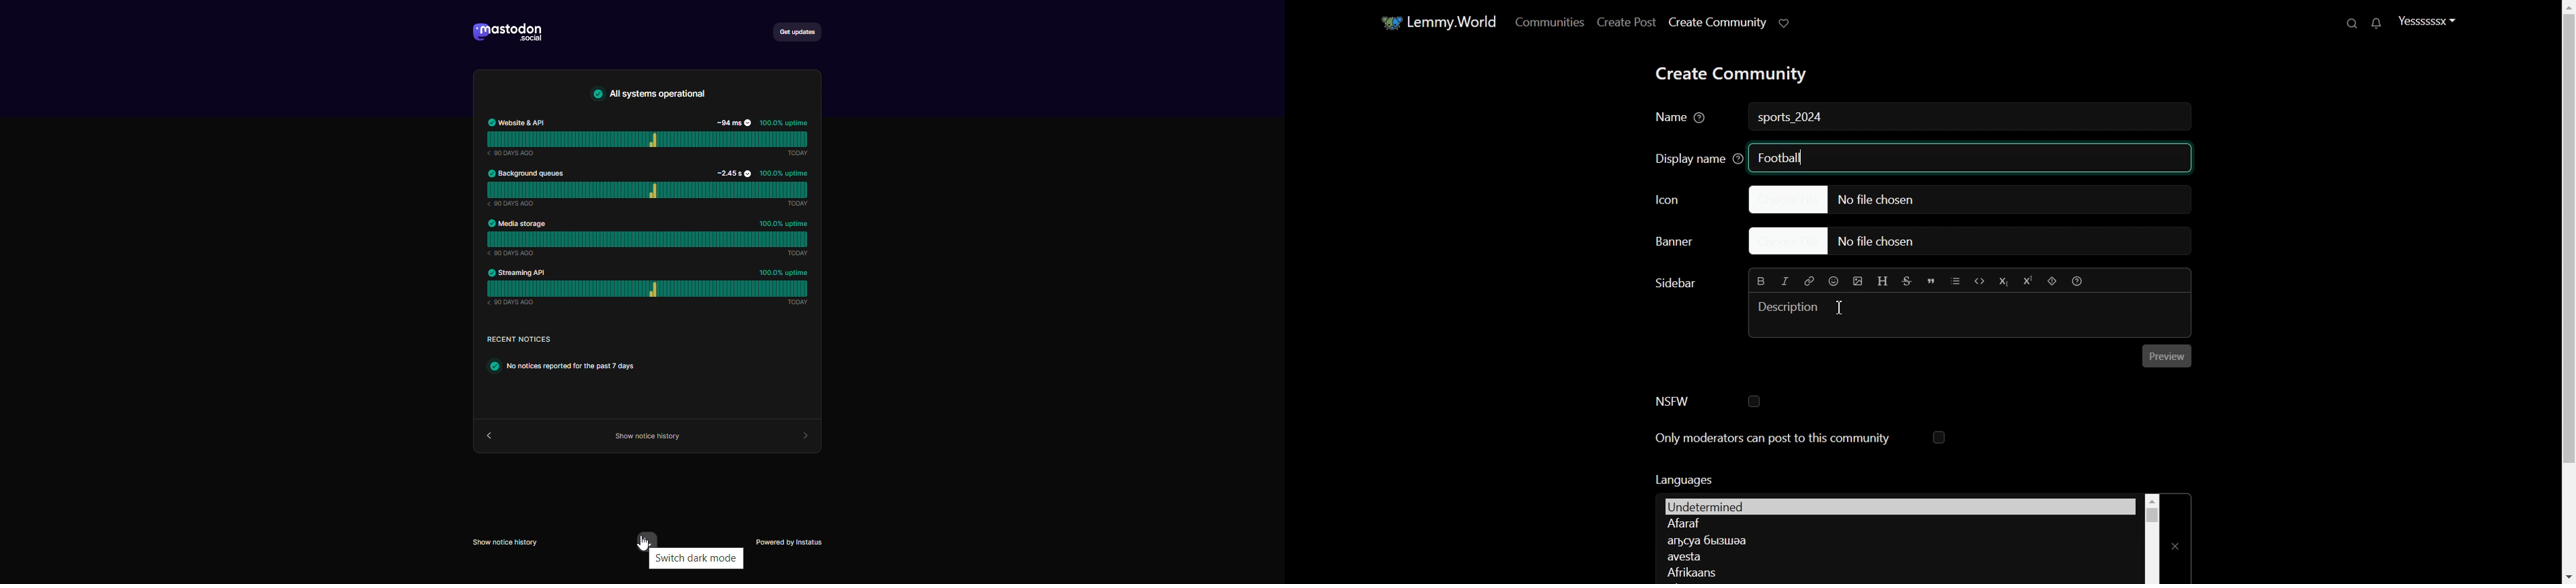 This screenshot has height=588, width=2576. I want to click on Vertical Scroll bar, so click(2566, 292).